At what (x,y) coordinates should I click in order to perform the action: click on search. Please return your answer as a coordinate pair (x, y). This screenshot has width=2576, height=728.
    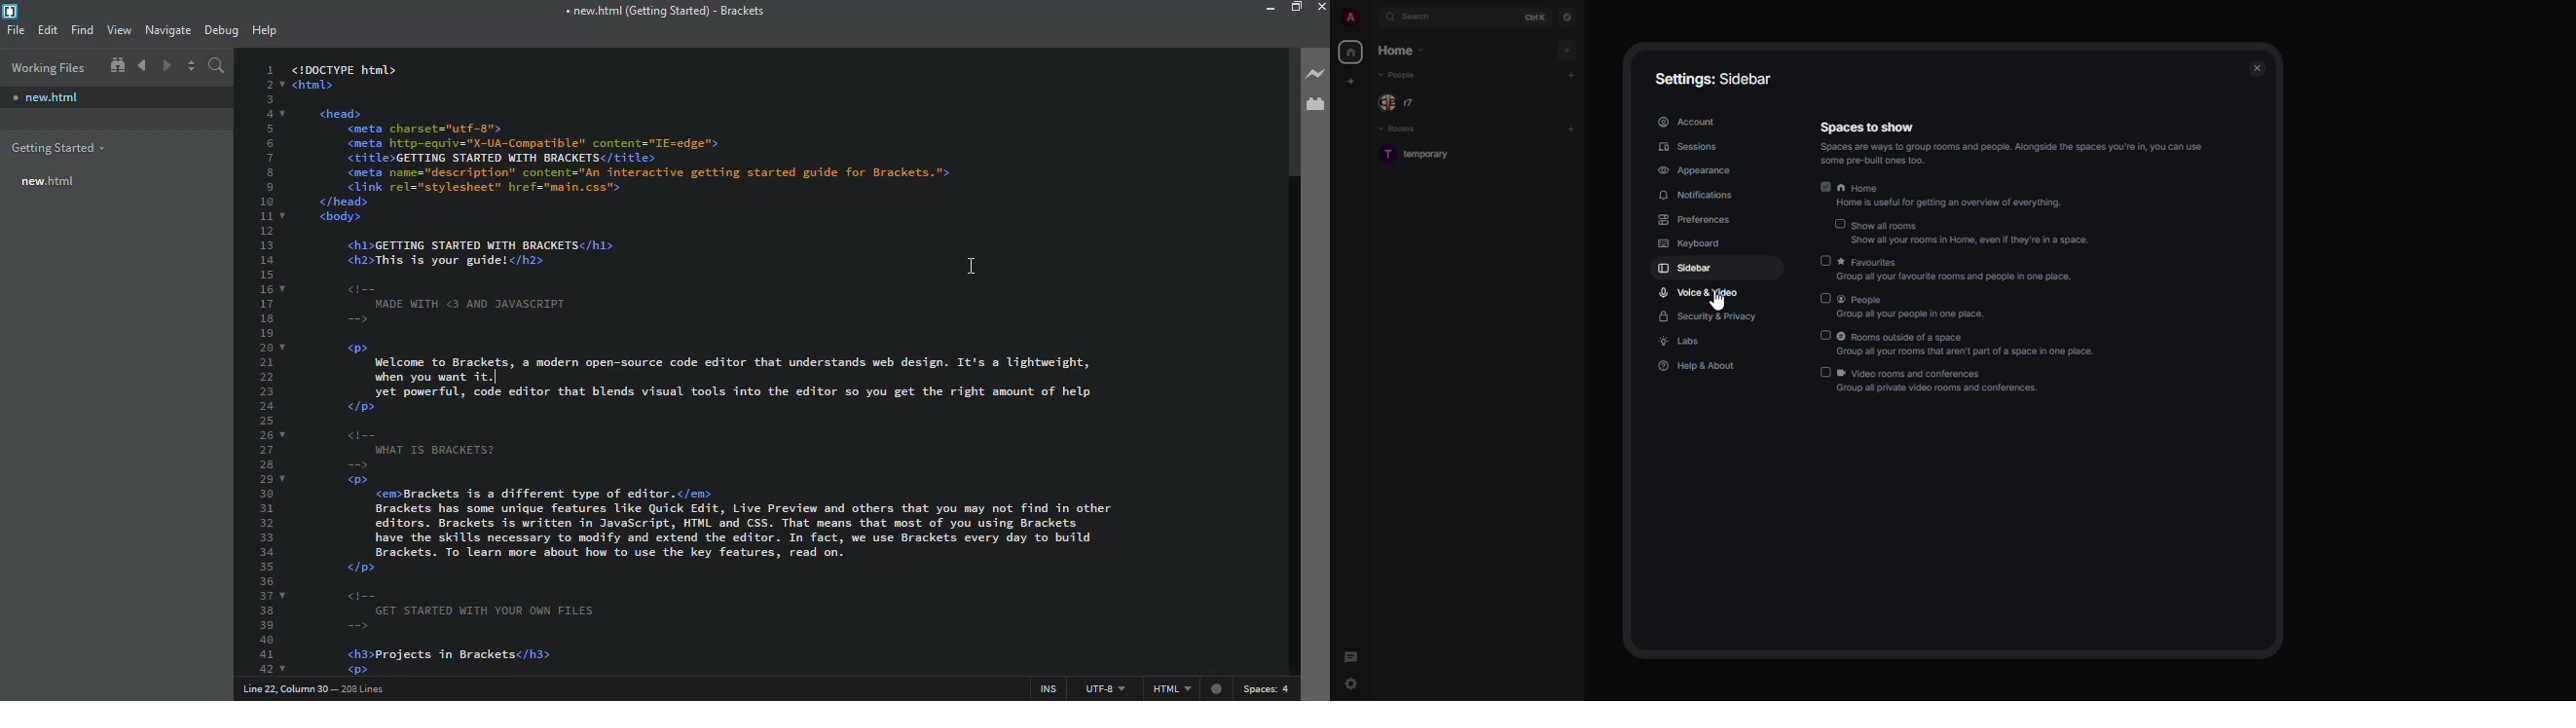
    Looking at the image, I should click on (217, 65).